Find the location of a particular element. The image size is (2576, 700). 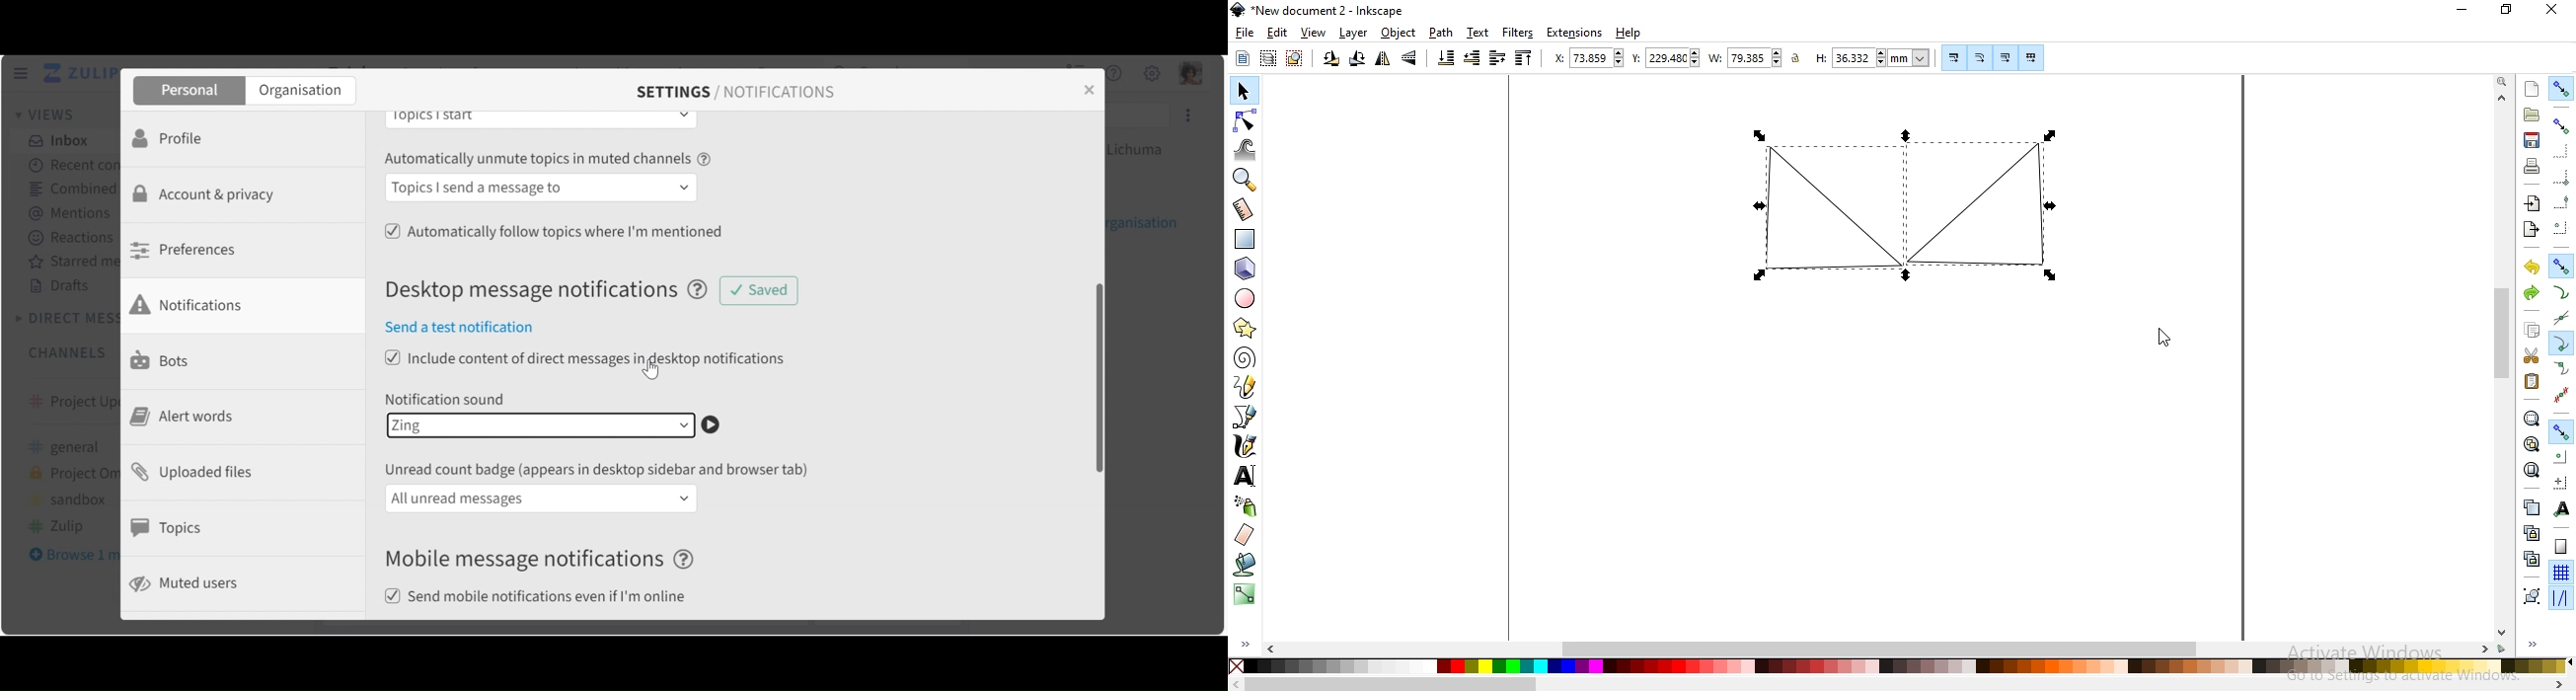

vertical scroll bar is located at coordinates (1094, 377).